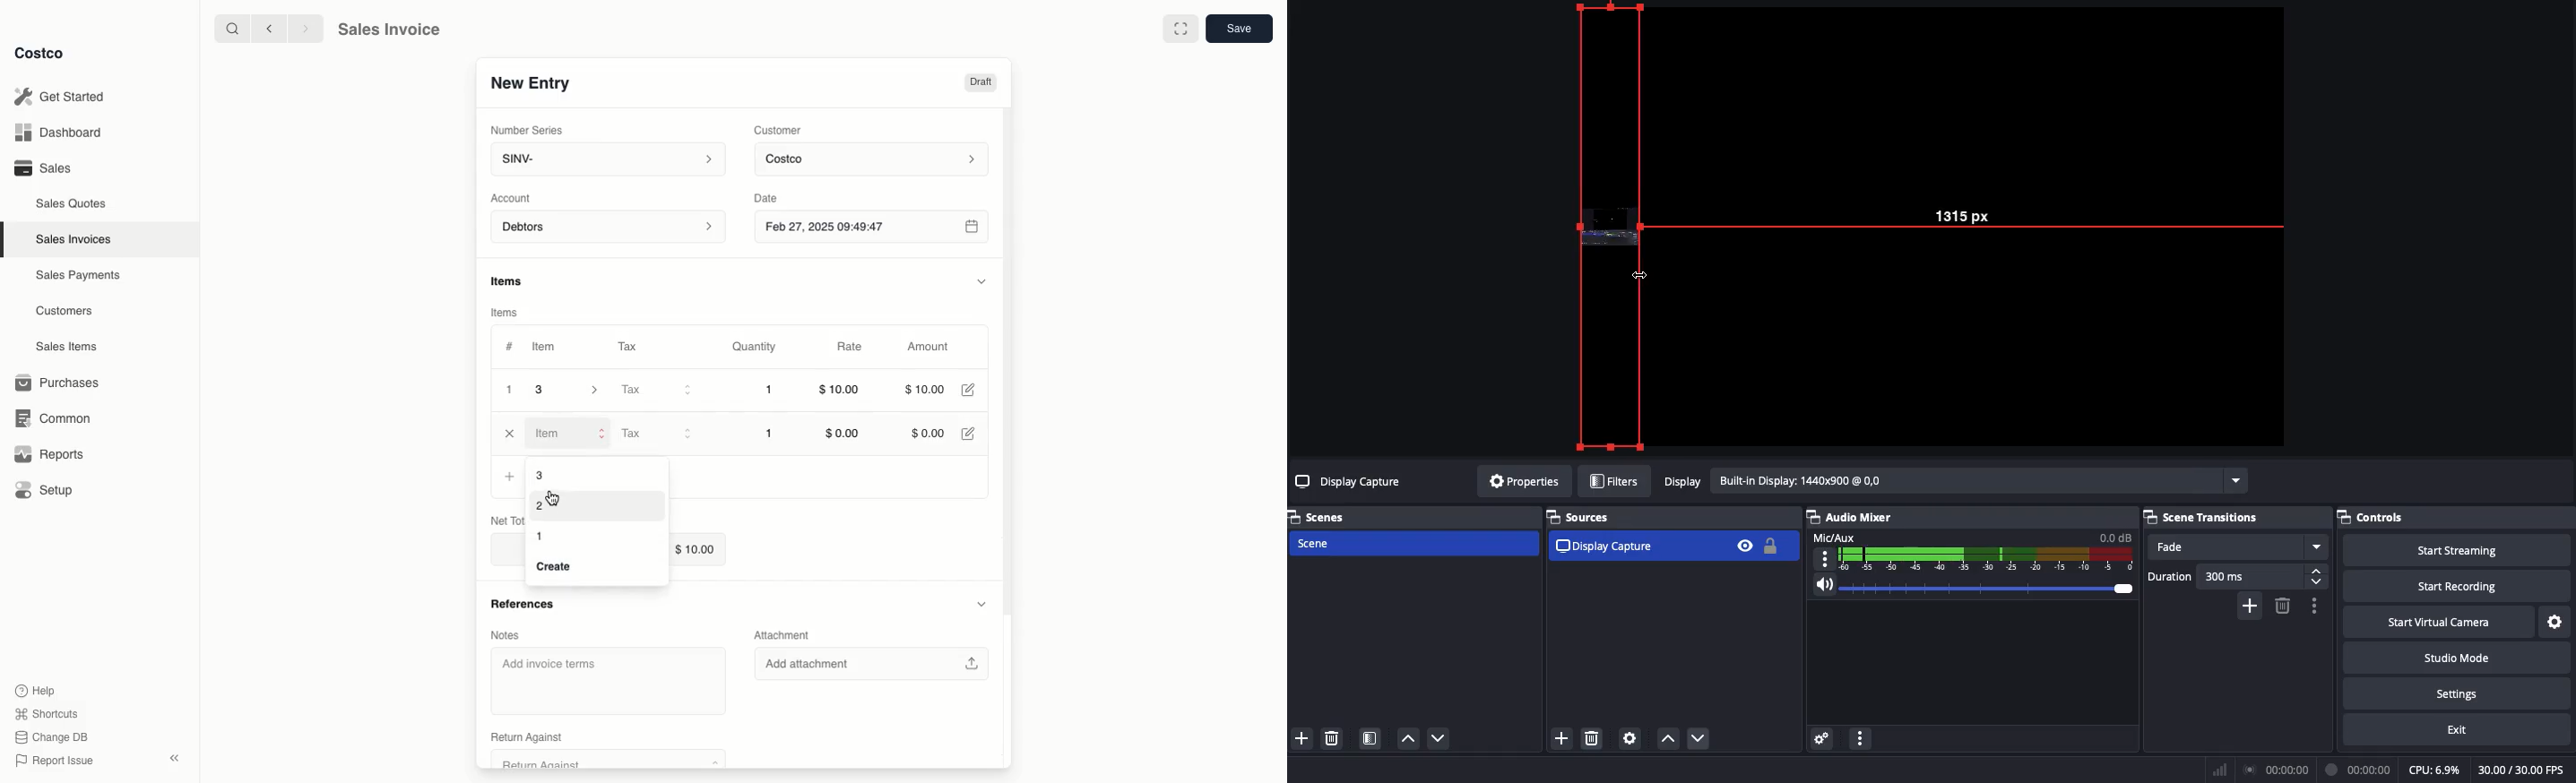 The width and height of the screenshot is (2576, 784). What do you see at coordinates (529, 129) in the screenshot?
I see `Number Series` at bounding box center [529, 129].